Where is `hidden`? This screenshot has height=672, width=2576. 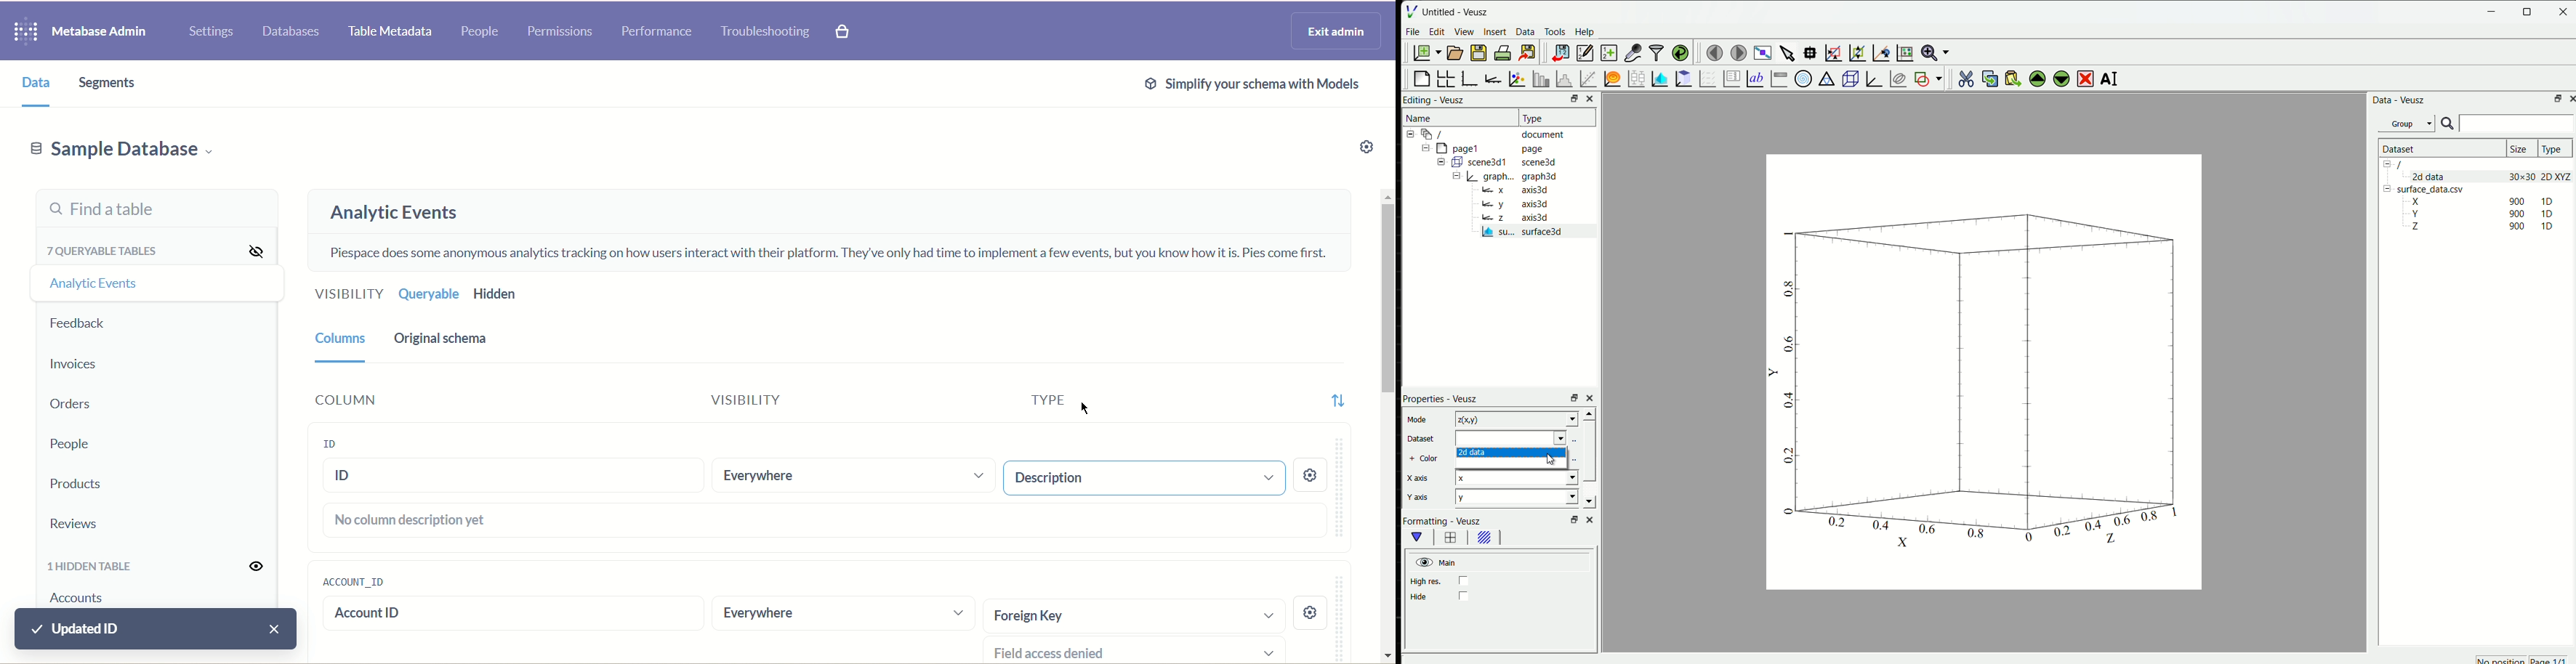 hidden is located at coordinates (523, 296).